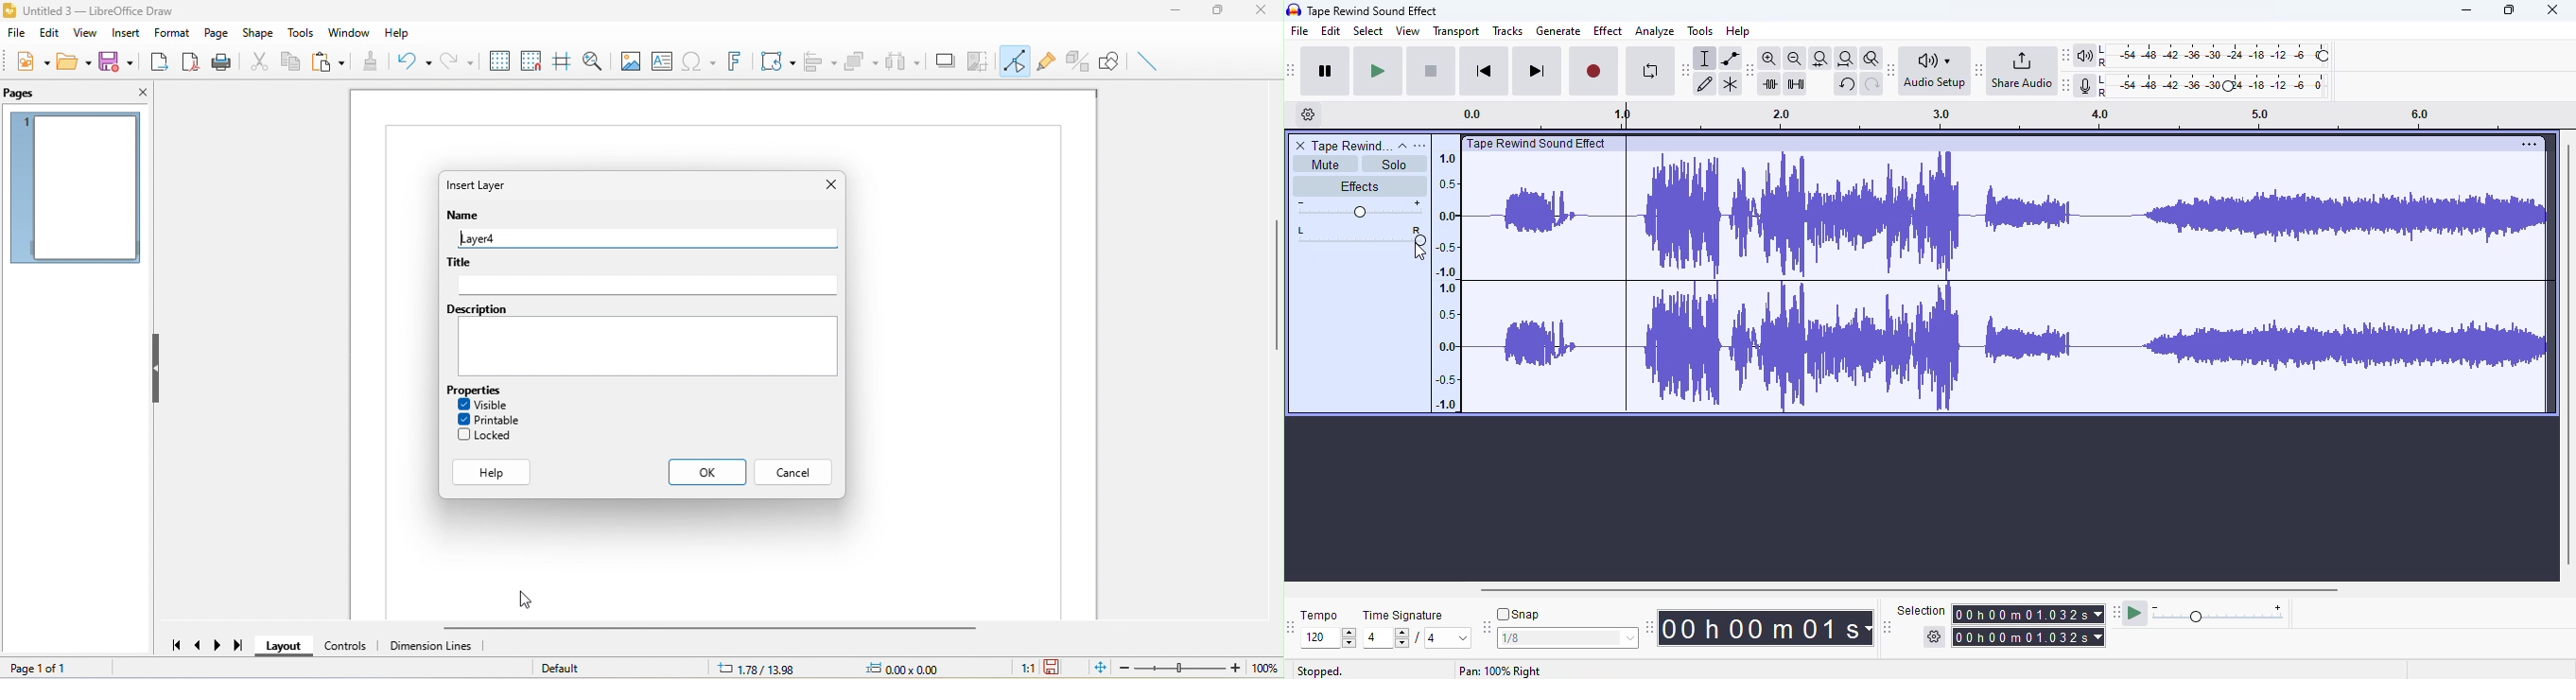 This screenshot has height=700, width=2576. I want to click on fit page to current window, so click(1099, 669).